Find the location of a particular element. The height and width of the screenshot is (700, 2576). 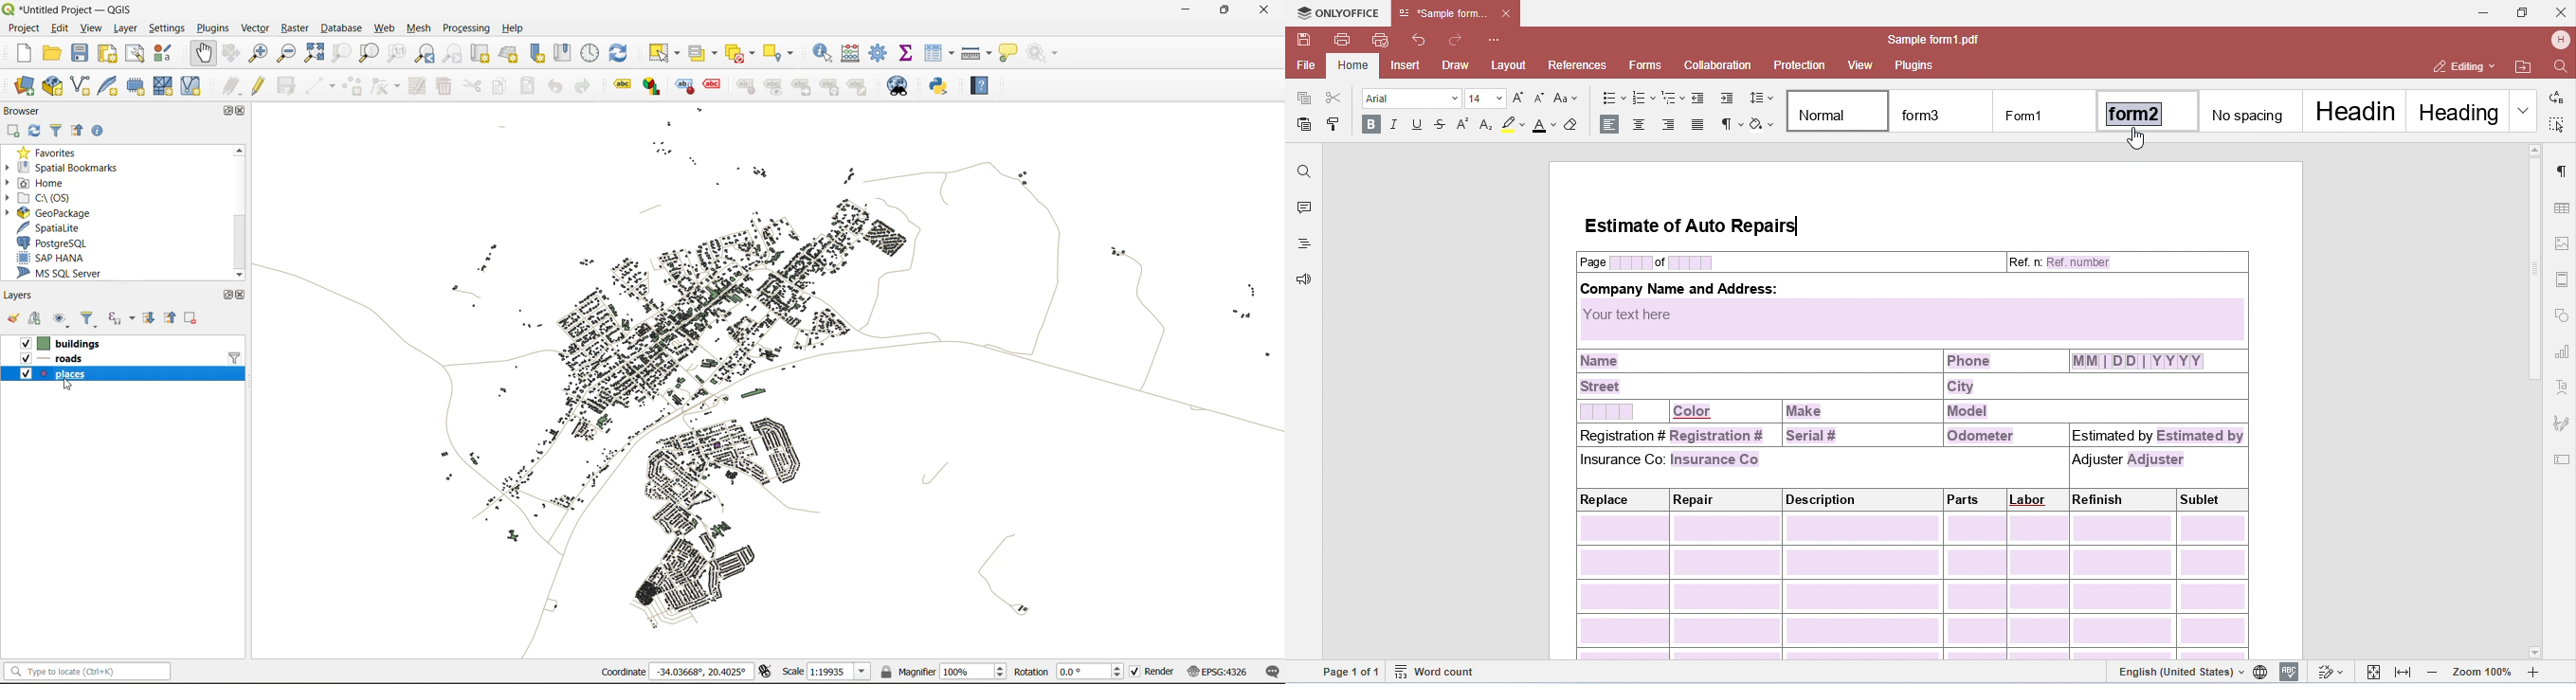

enable properties is located at coordinates (98, 131).